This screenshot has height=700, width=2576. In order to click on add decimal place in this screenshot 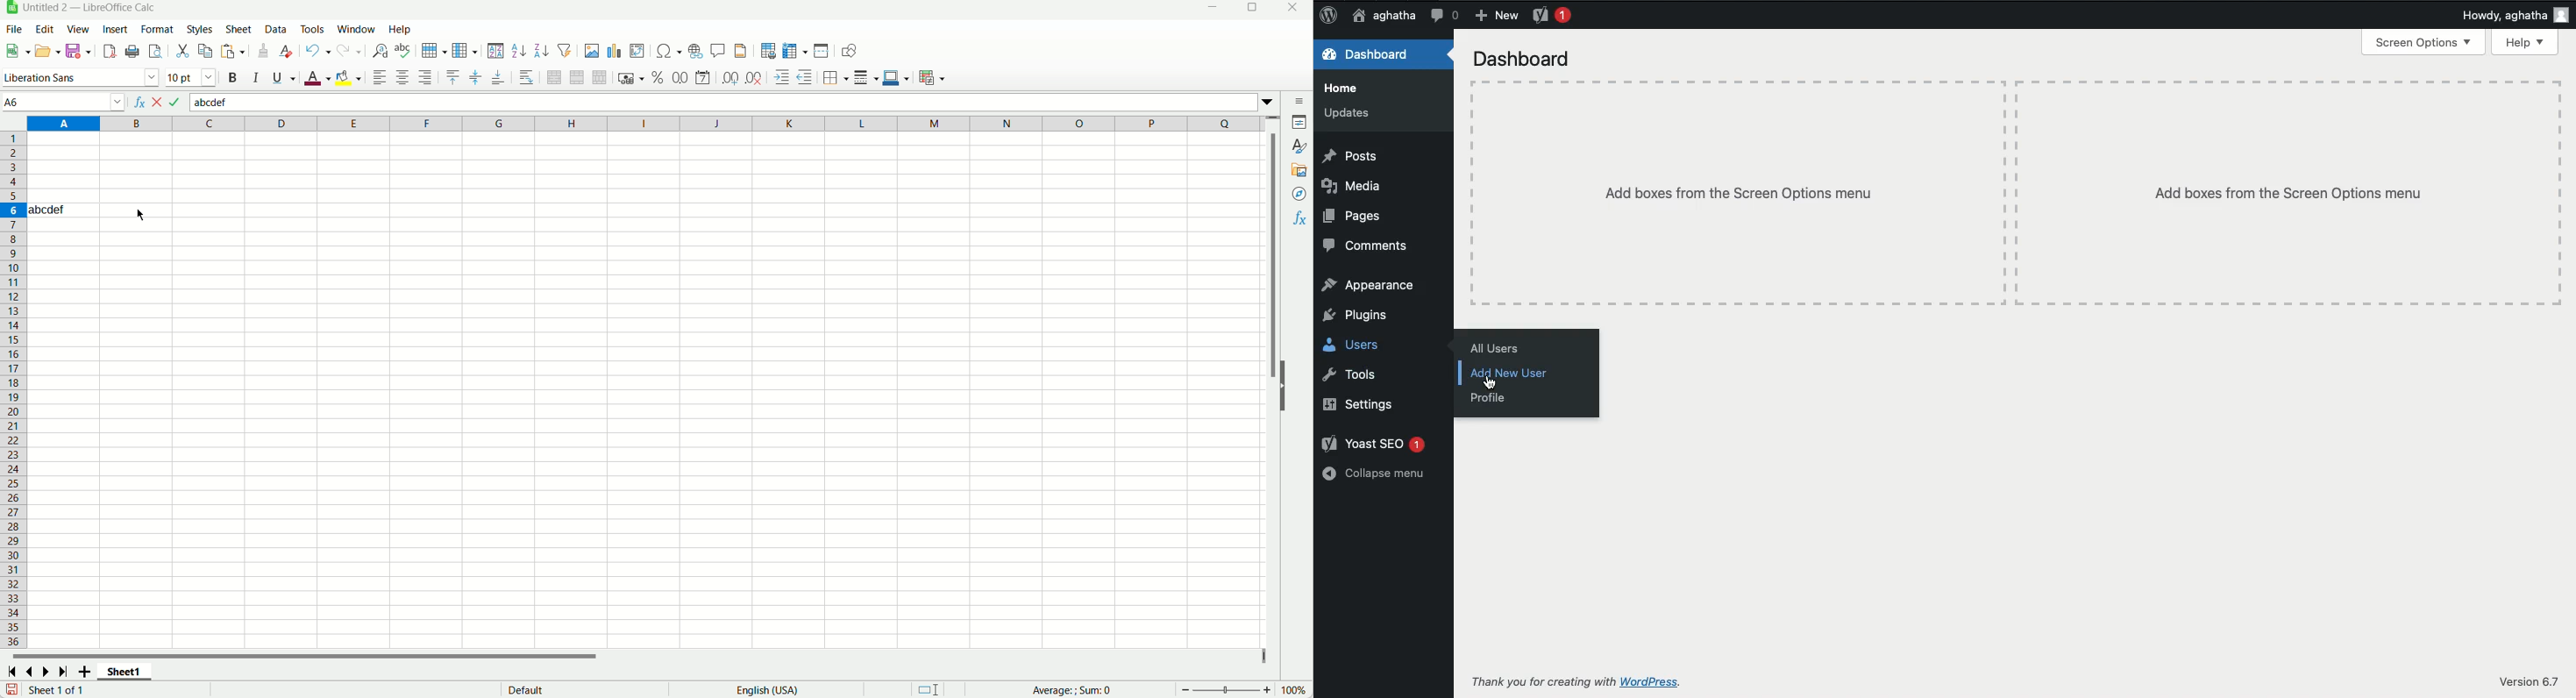, I will do `click(730, 79)`.